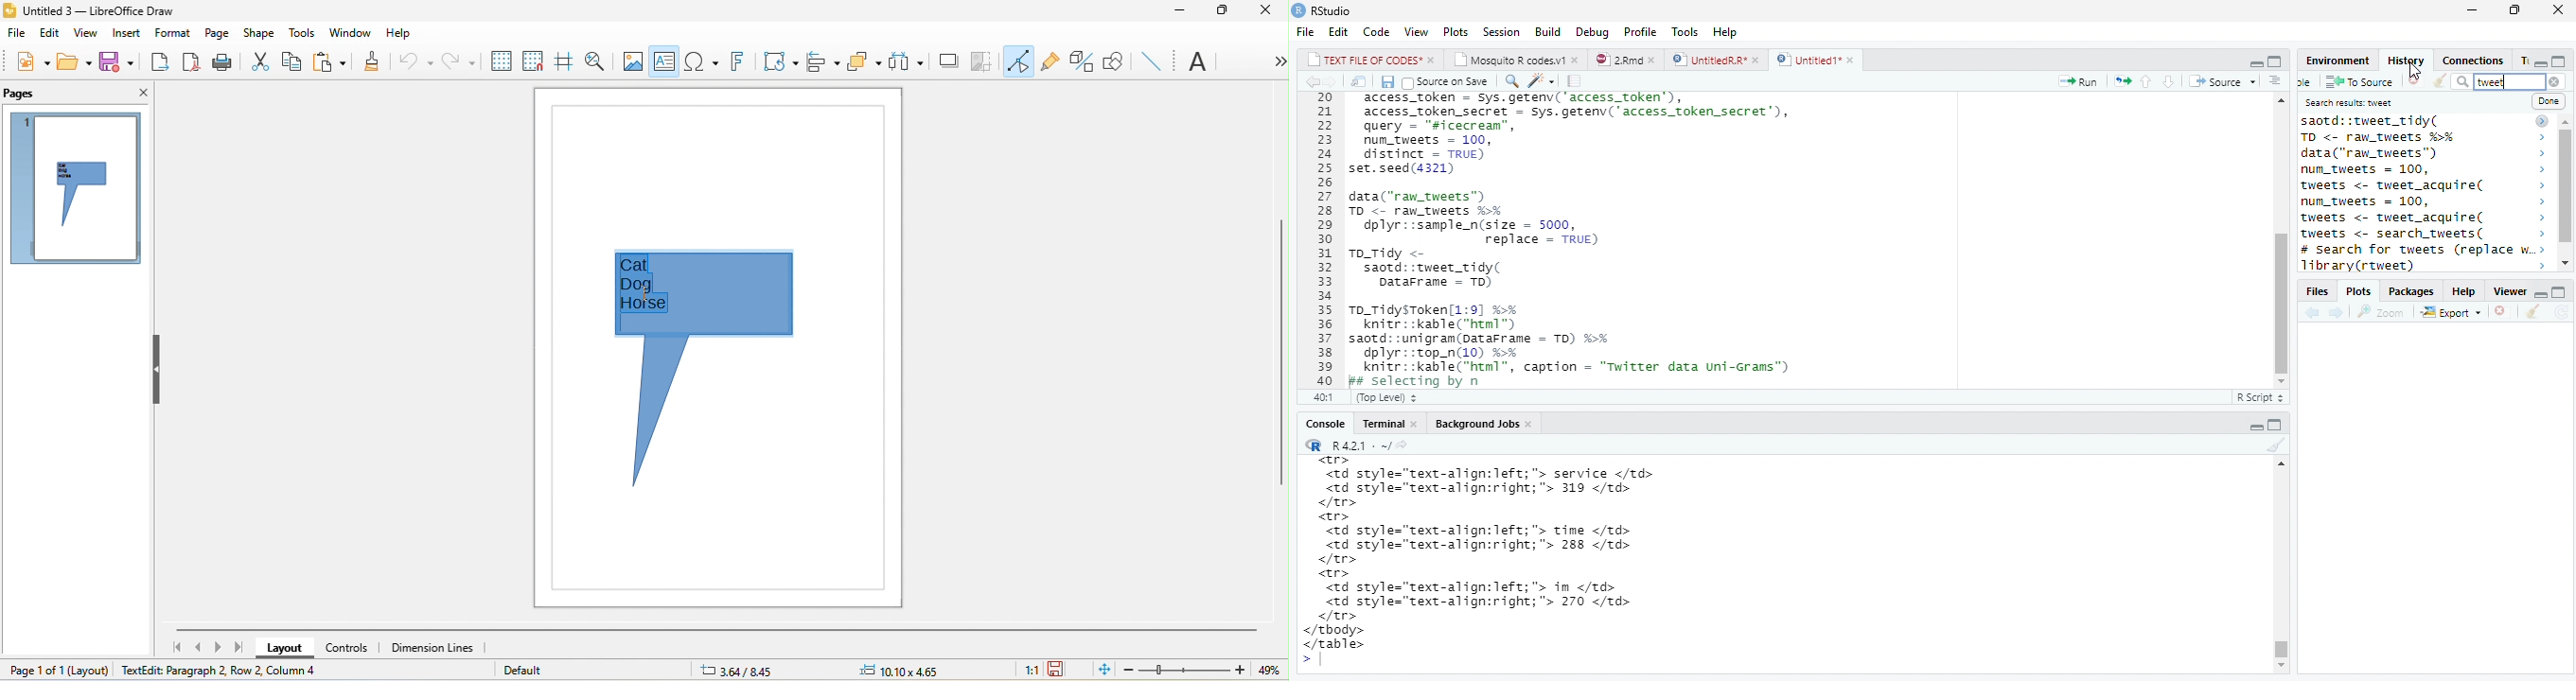 Image resolution: width=2576 pixels, height=700 pixels. I want to click on Help, so click(2461, 292).